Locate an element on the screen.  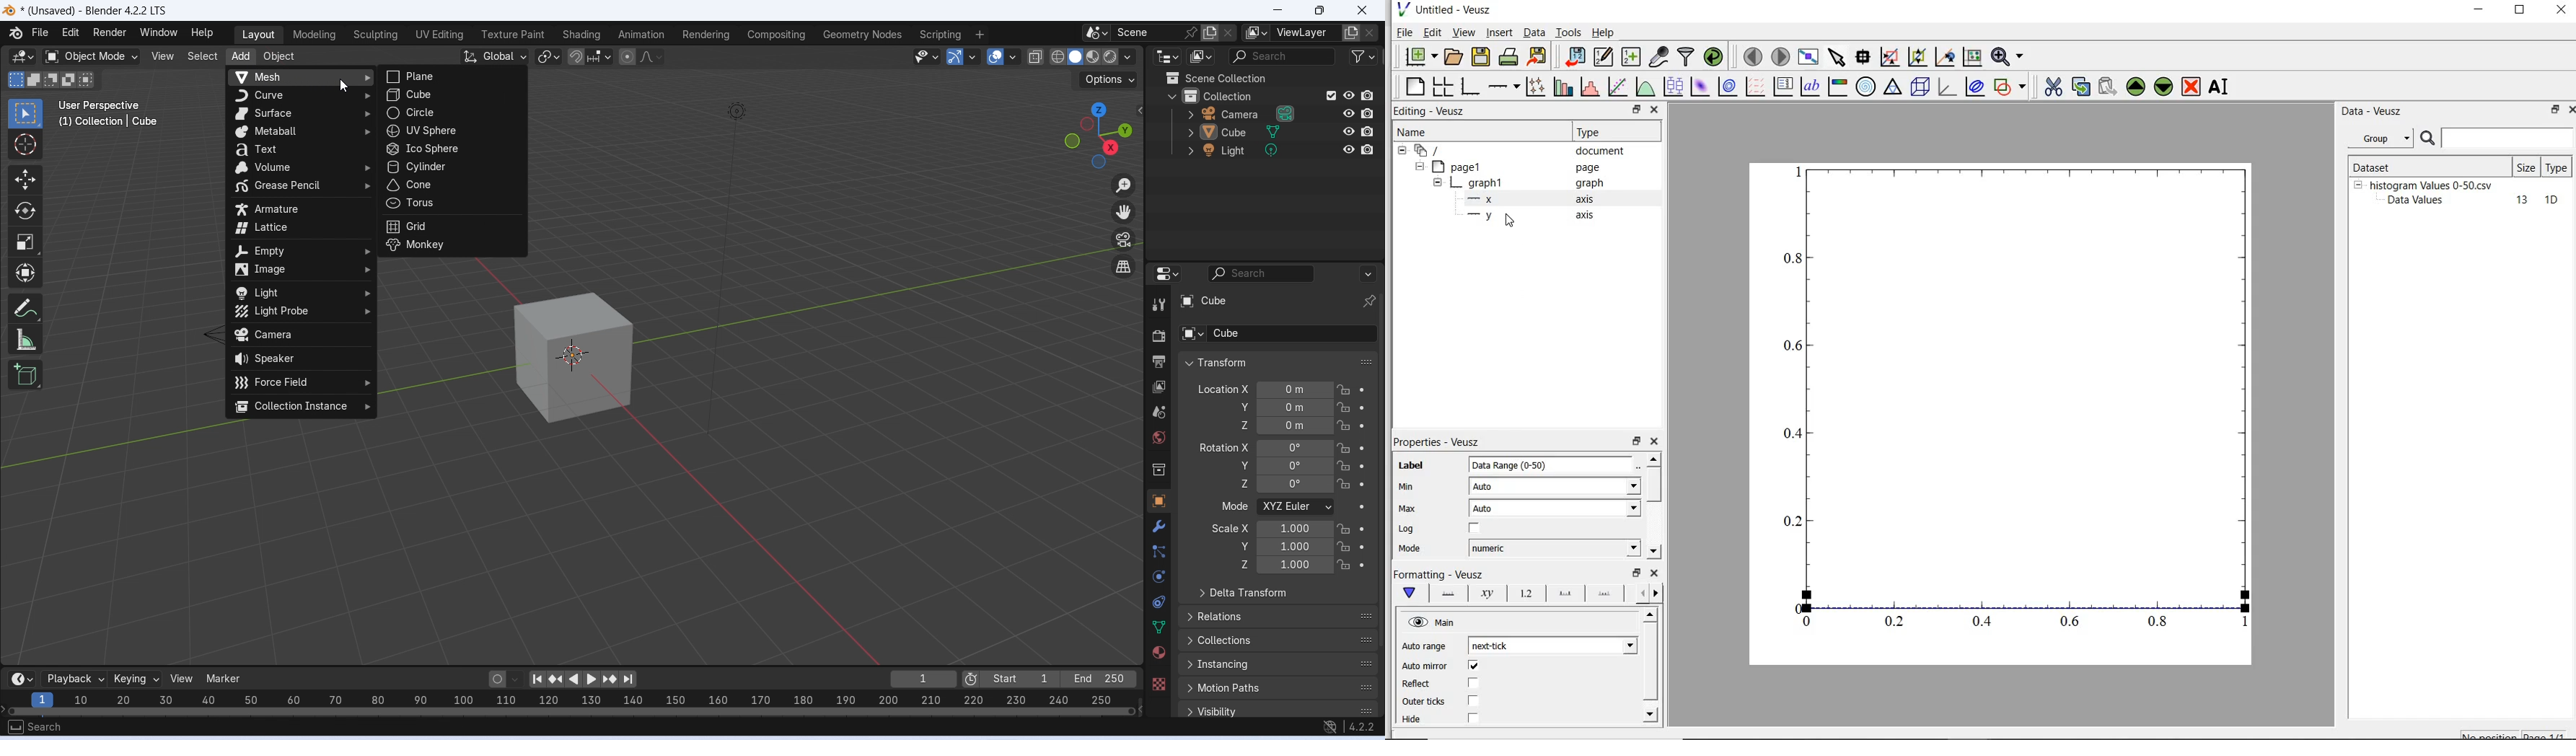
End 250 is located at coordinates (1097, 679).